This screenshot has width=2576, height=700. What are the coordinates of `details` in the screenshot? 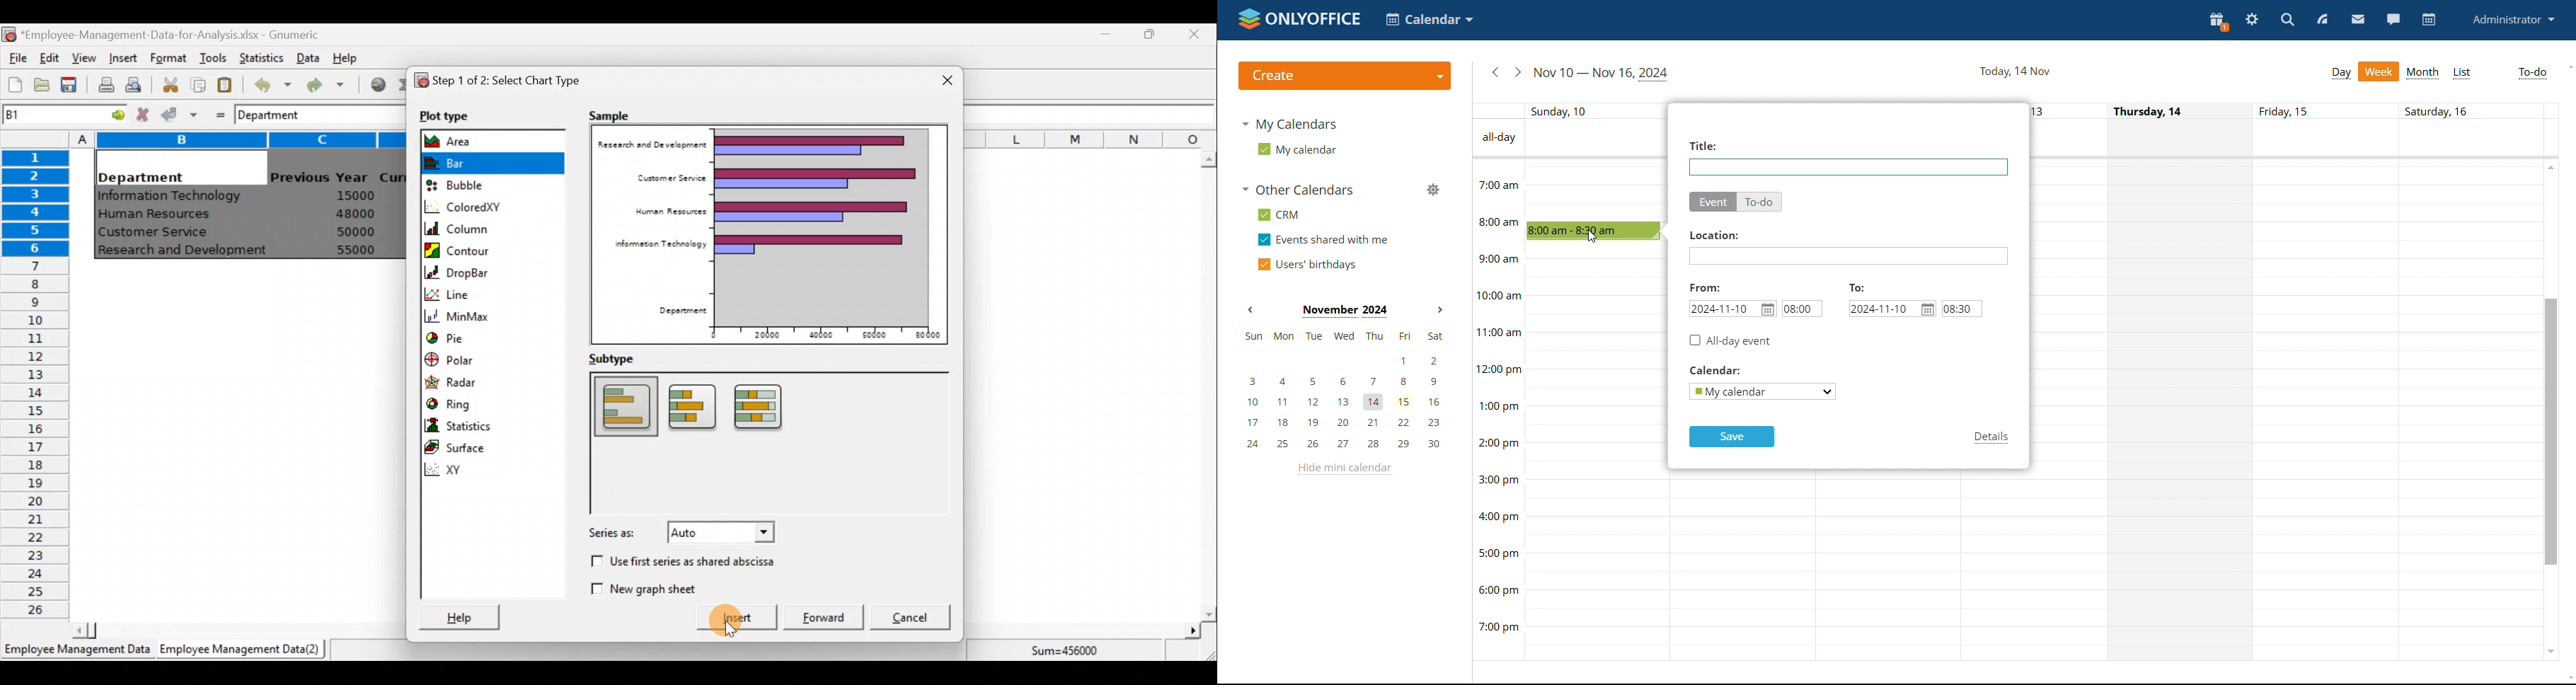 It's located at (1990, 438).